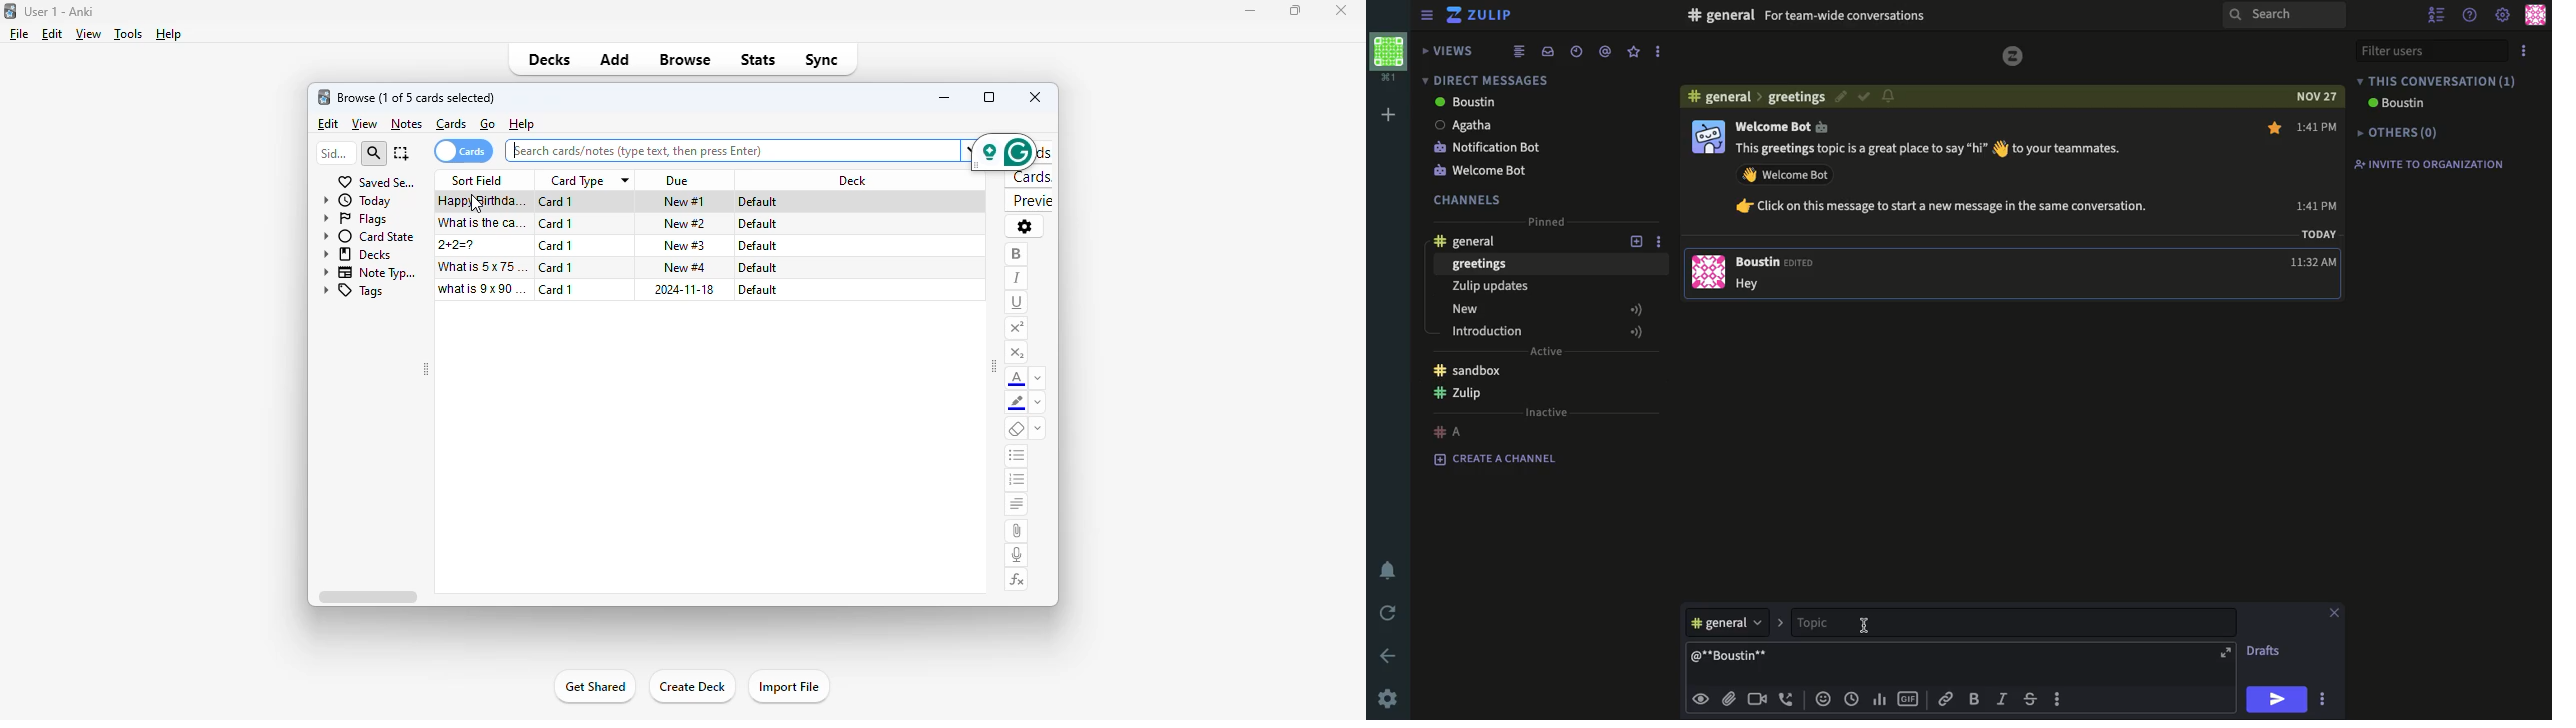  I want to click on settings, so click(2504, 16).